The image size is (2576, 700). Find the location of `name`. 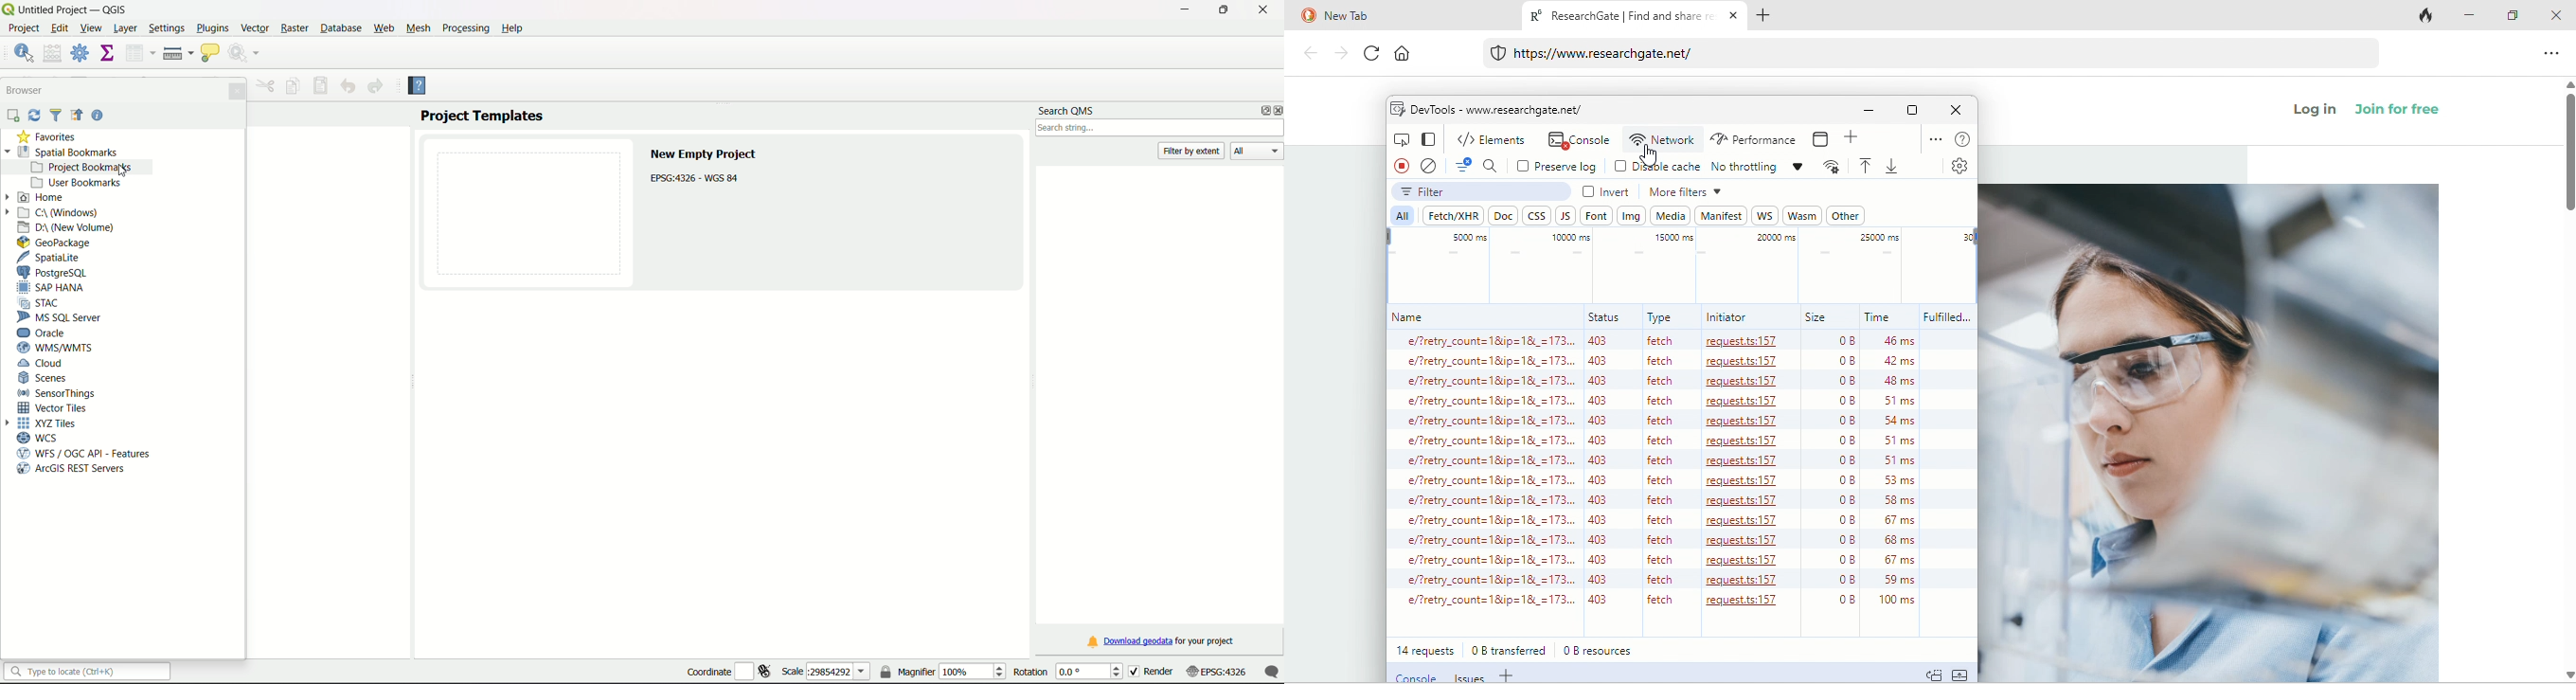

name is located at coordinates (1410, 317).